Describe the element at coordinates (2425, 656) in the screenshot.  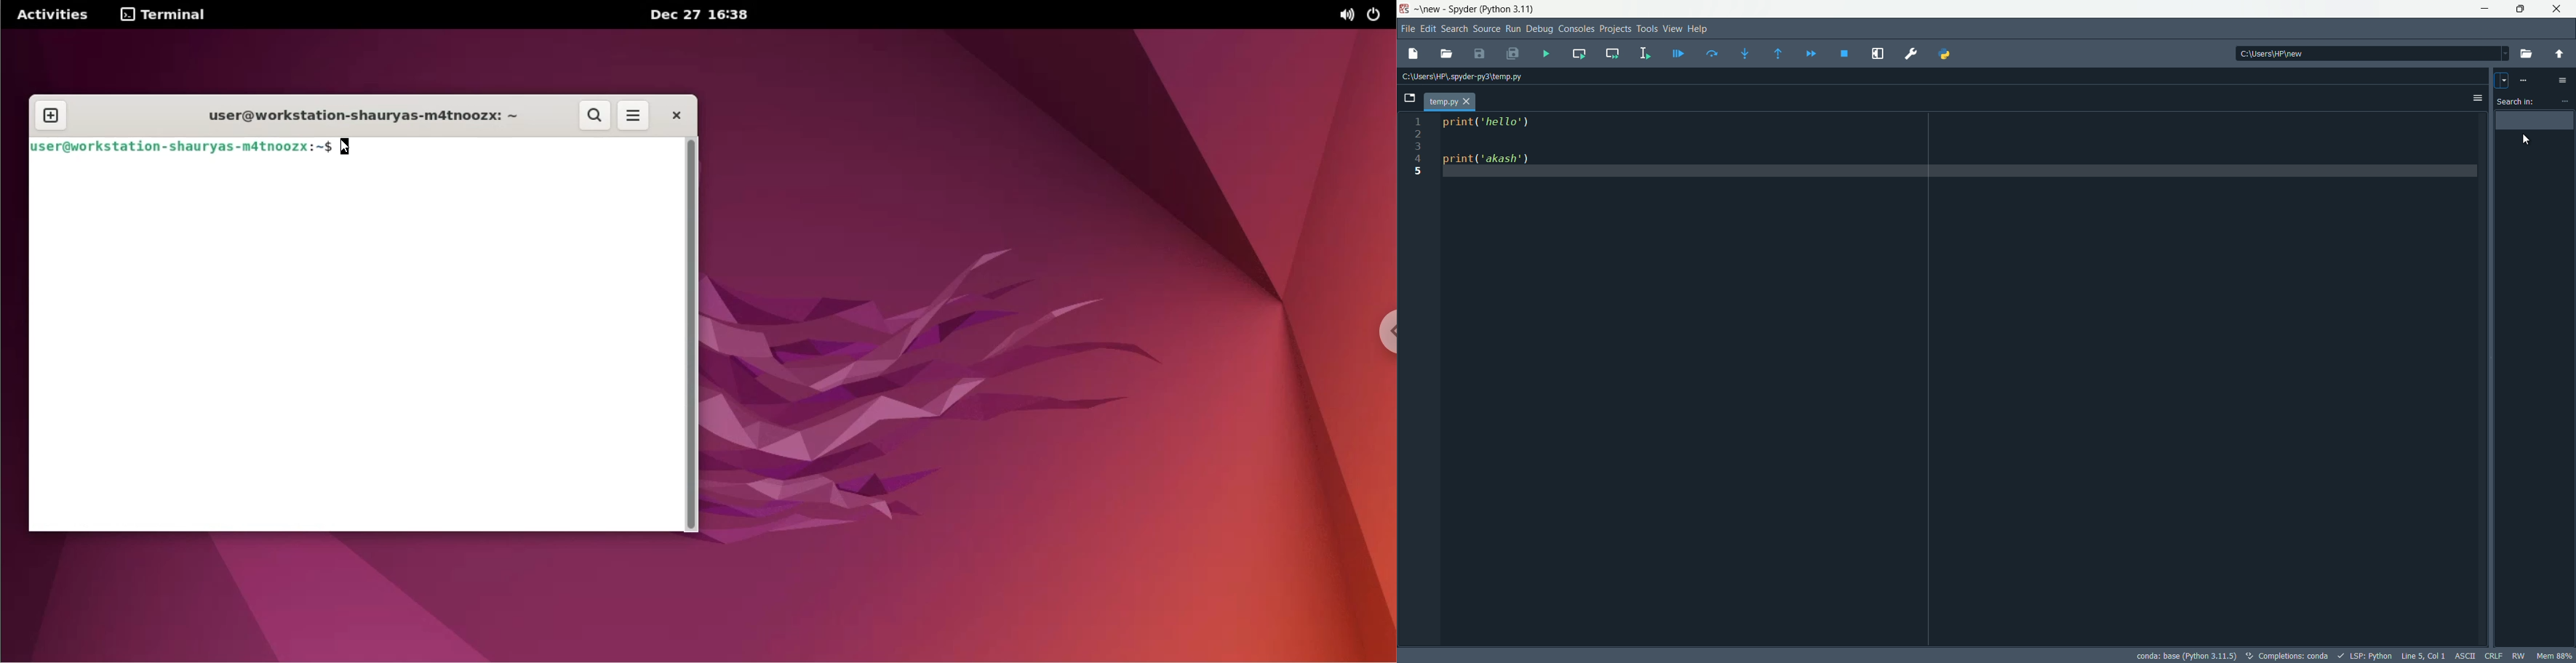
I see `line 5, col1` at that location.